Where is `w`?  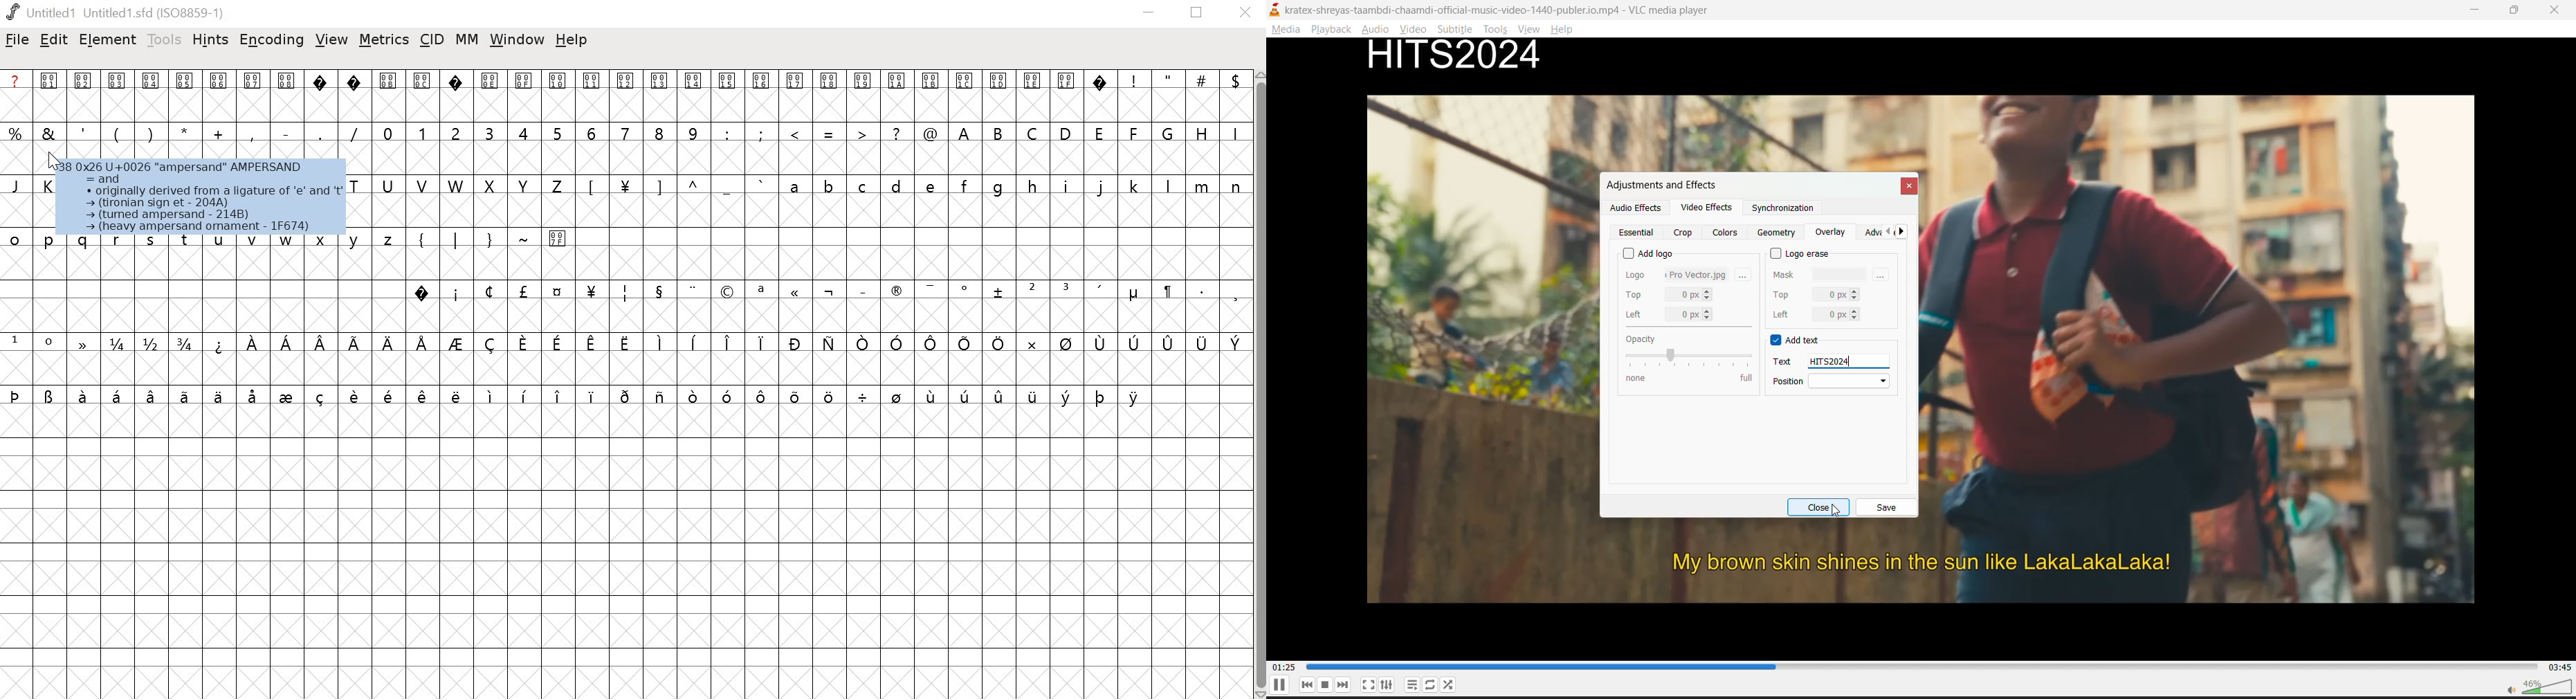
w is located at coordinates (286, 241).